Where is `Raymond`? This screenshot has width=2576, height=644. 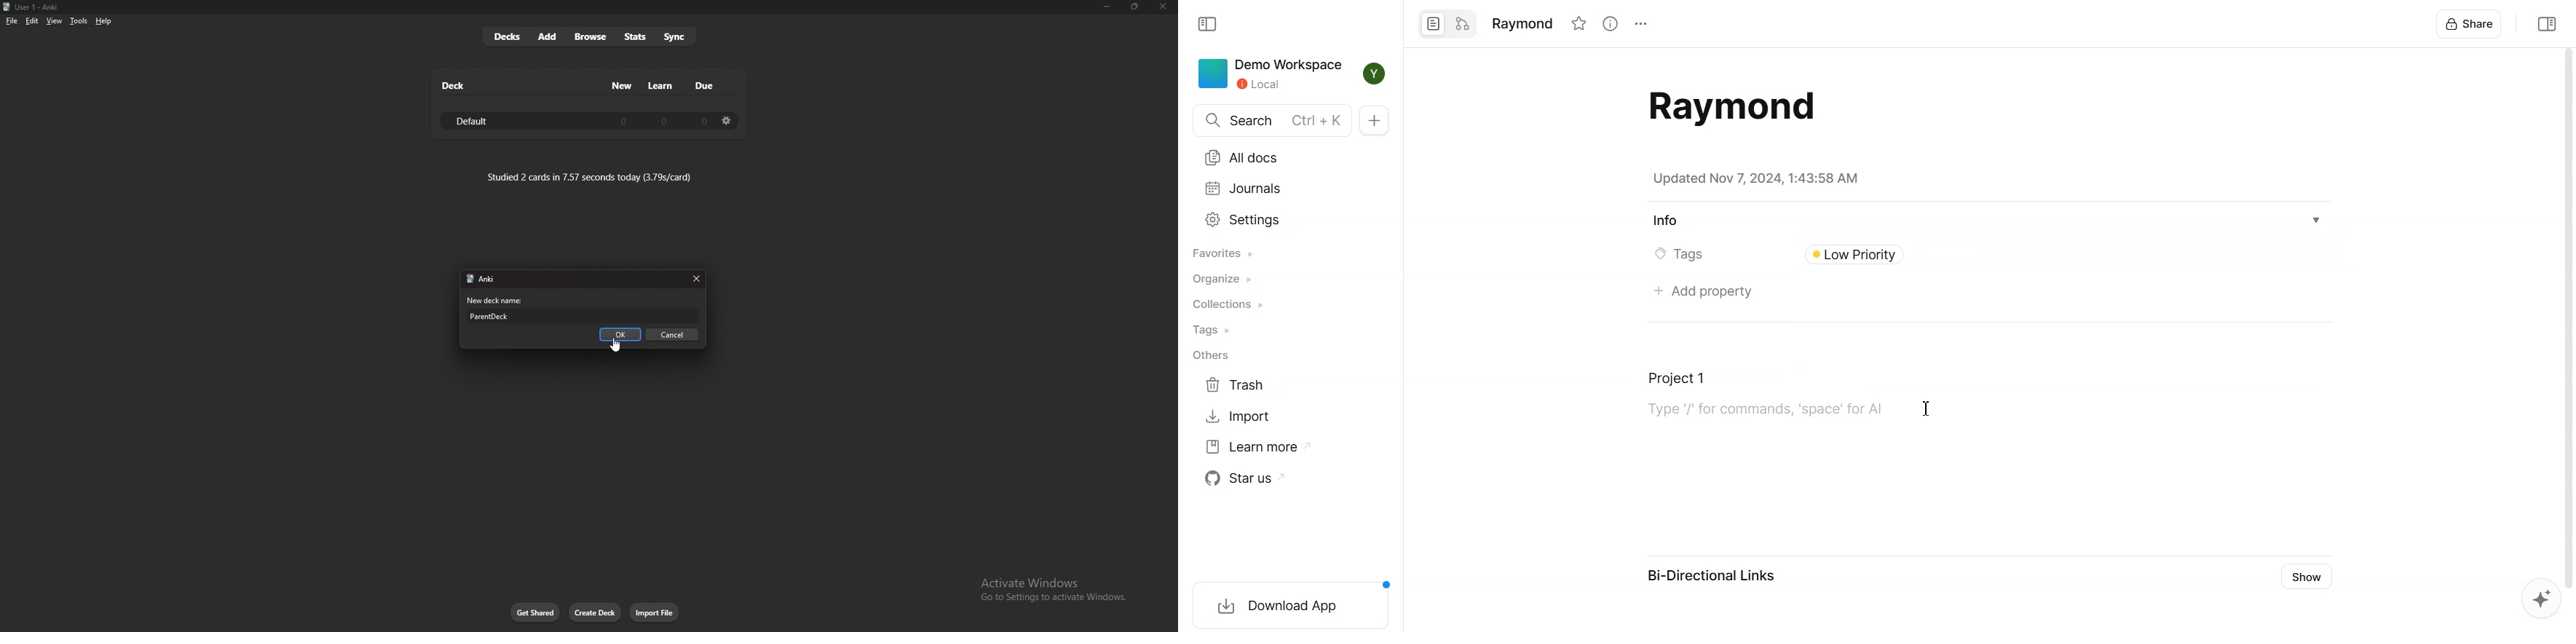
Raymond is located at coordinates (1521, 22).